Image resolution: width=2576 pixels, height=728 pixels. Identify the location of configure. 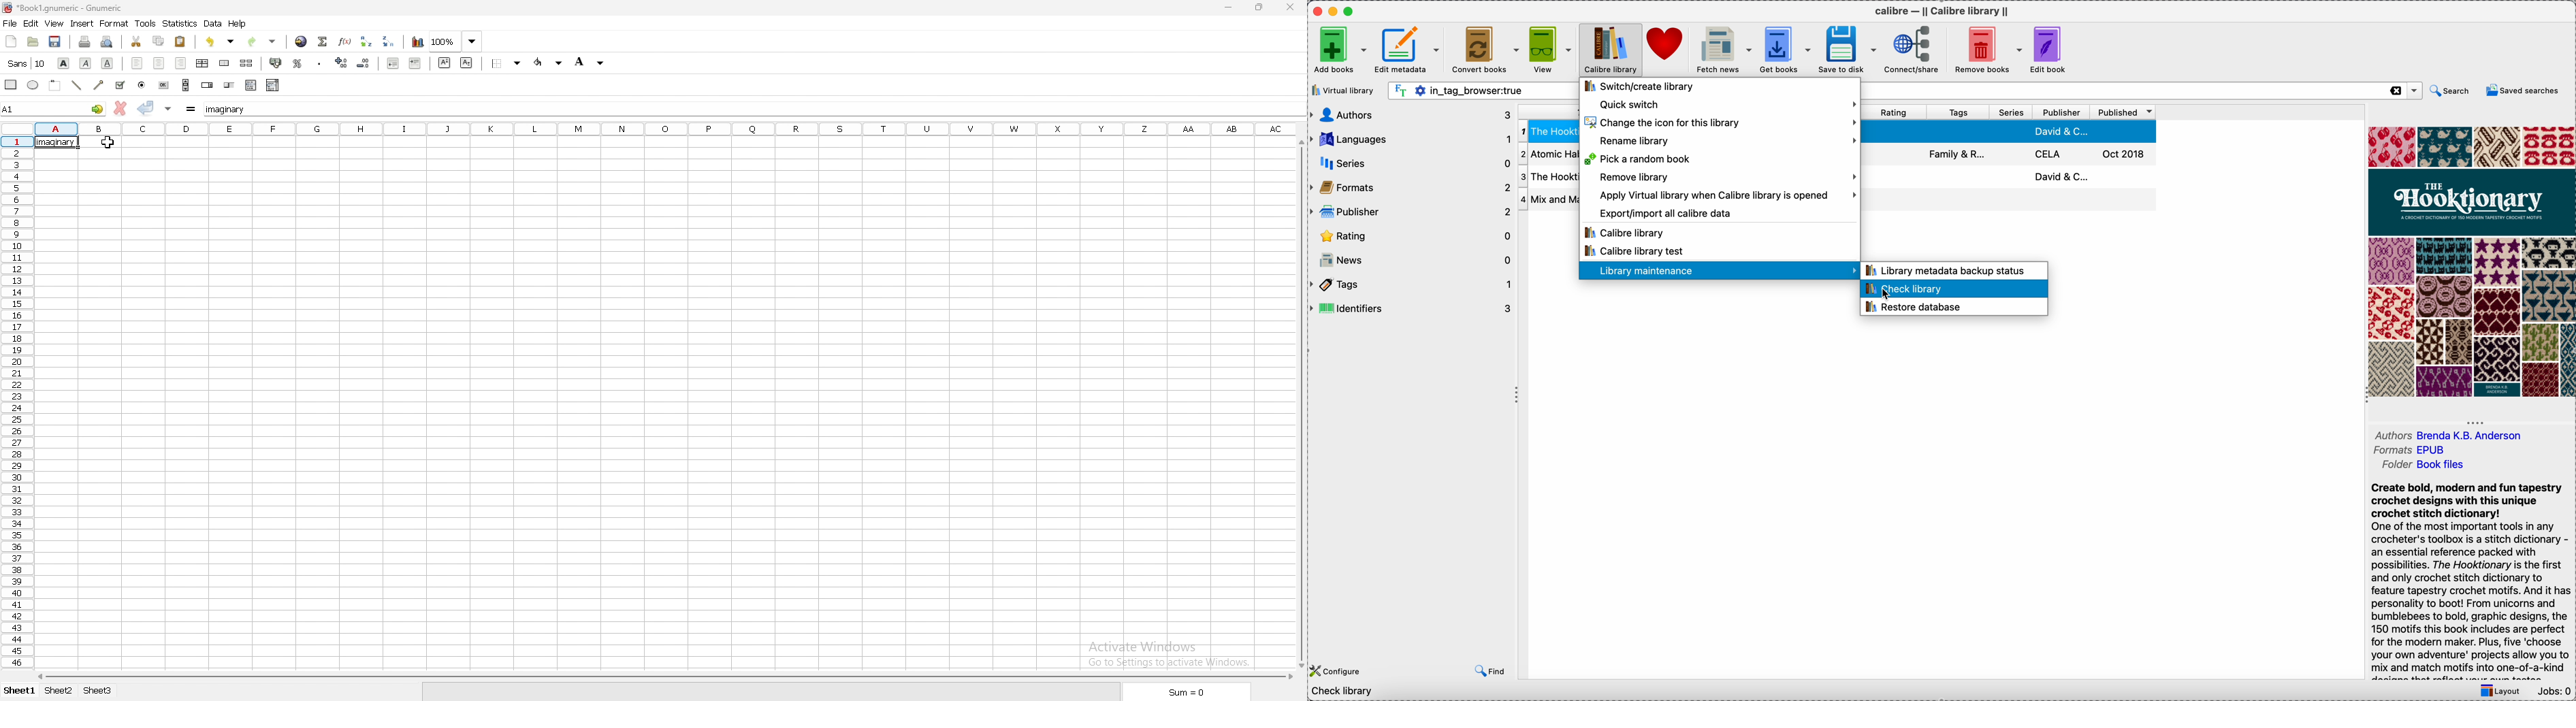
(1337, 670).